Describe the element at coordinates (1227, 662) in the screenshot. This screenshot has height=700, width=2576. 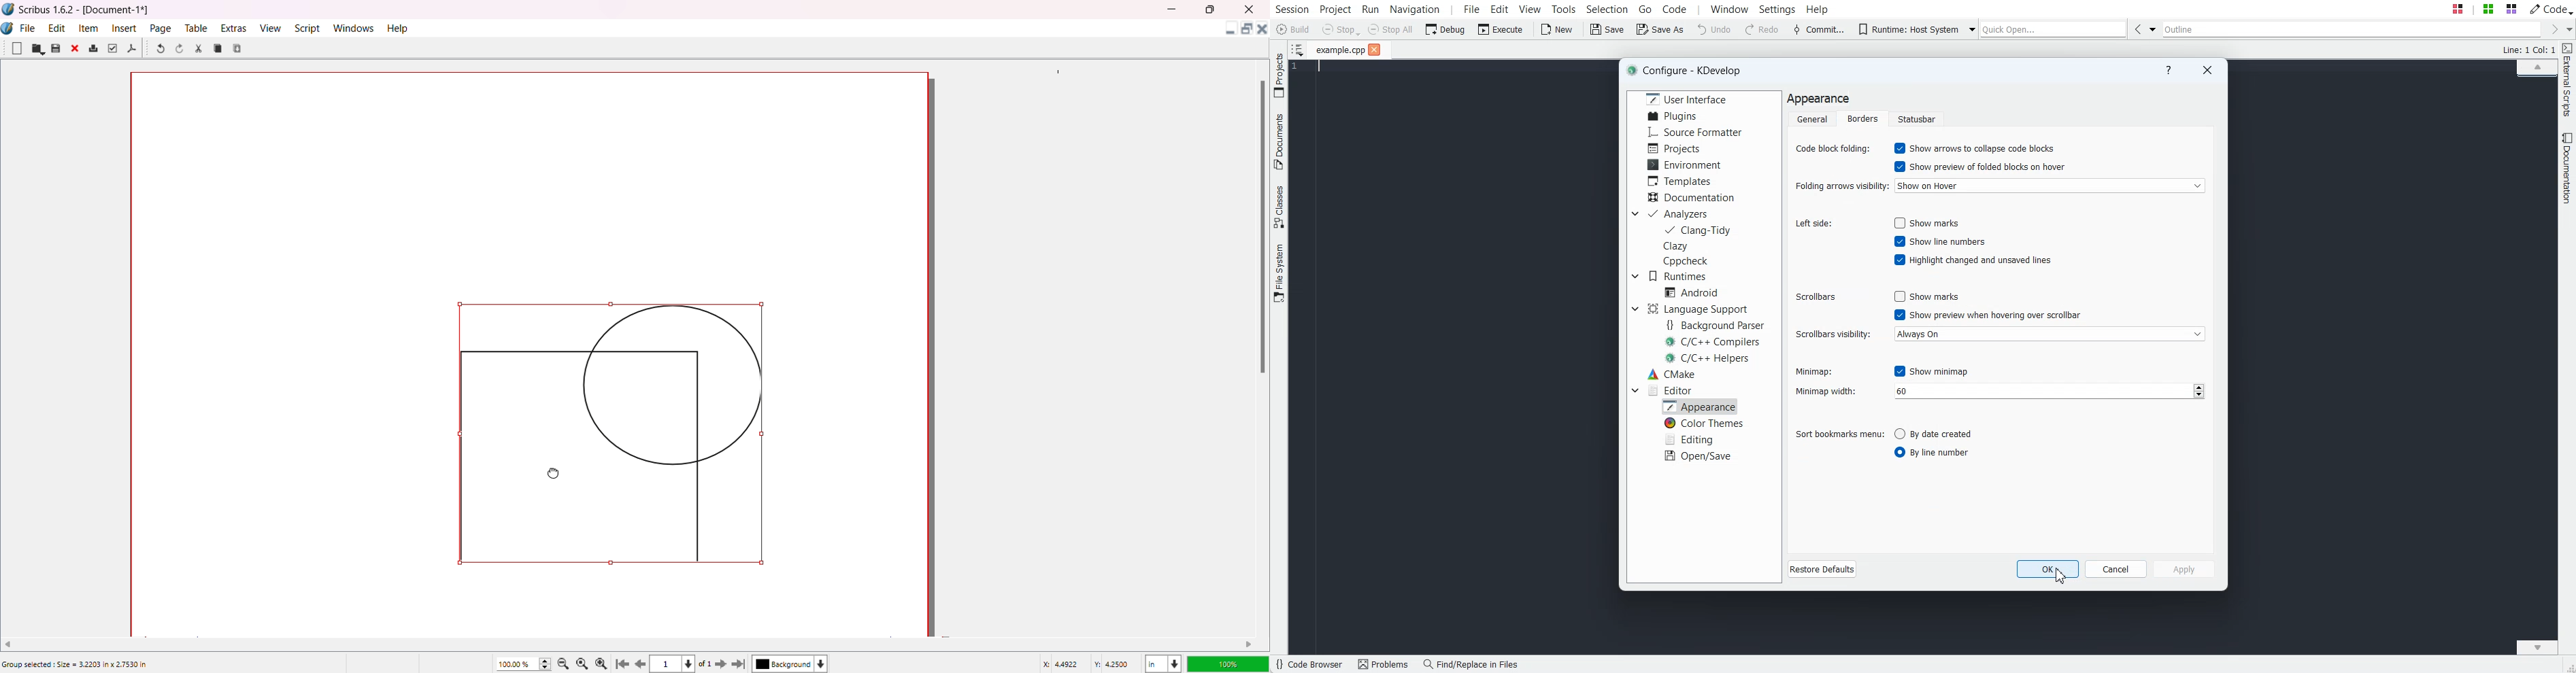
I see `Opacity` at that location.